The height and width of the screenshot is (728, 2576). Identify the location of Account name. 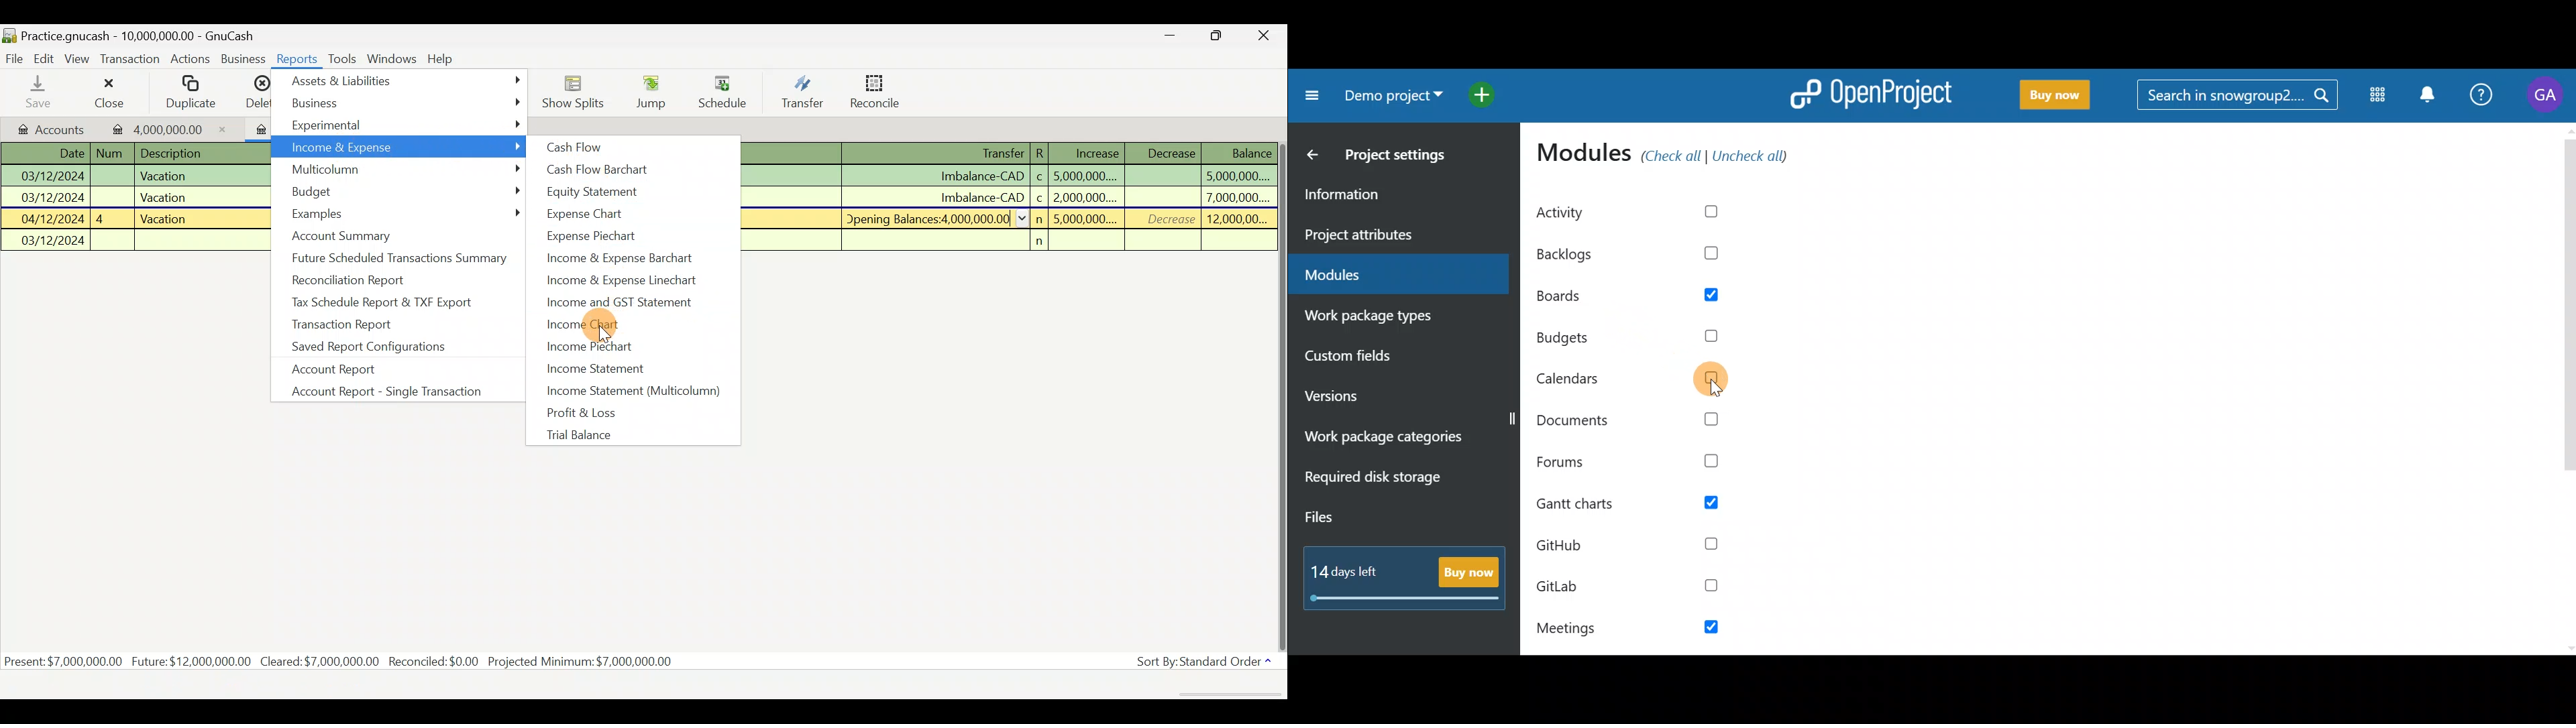
(2543, 98).